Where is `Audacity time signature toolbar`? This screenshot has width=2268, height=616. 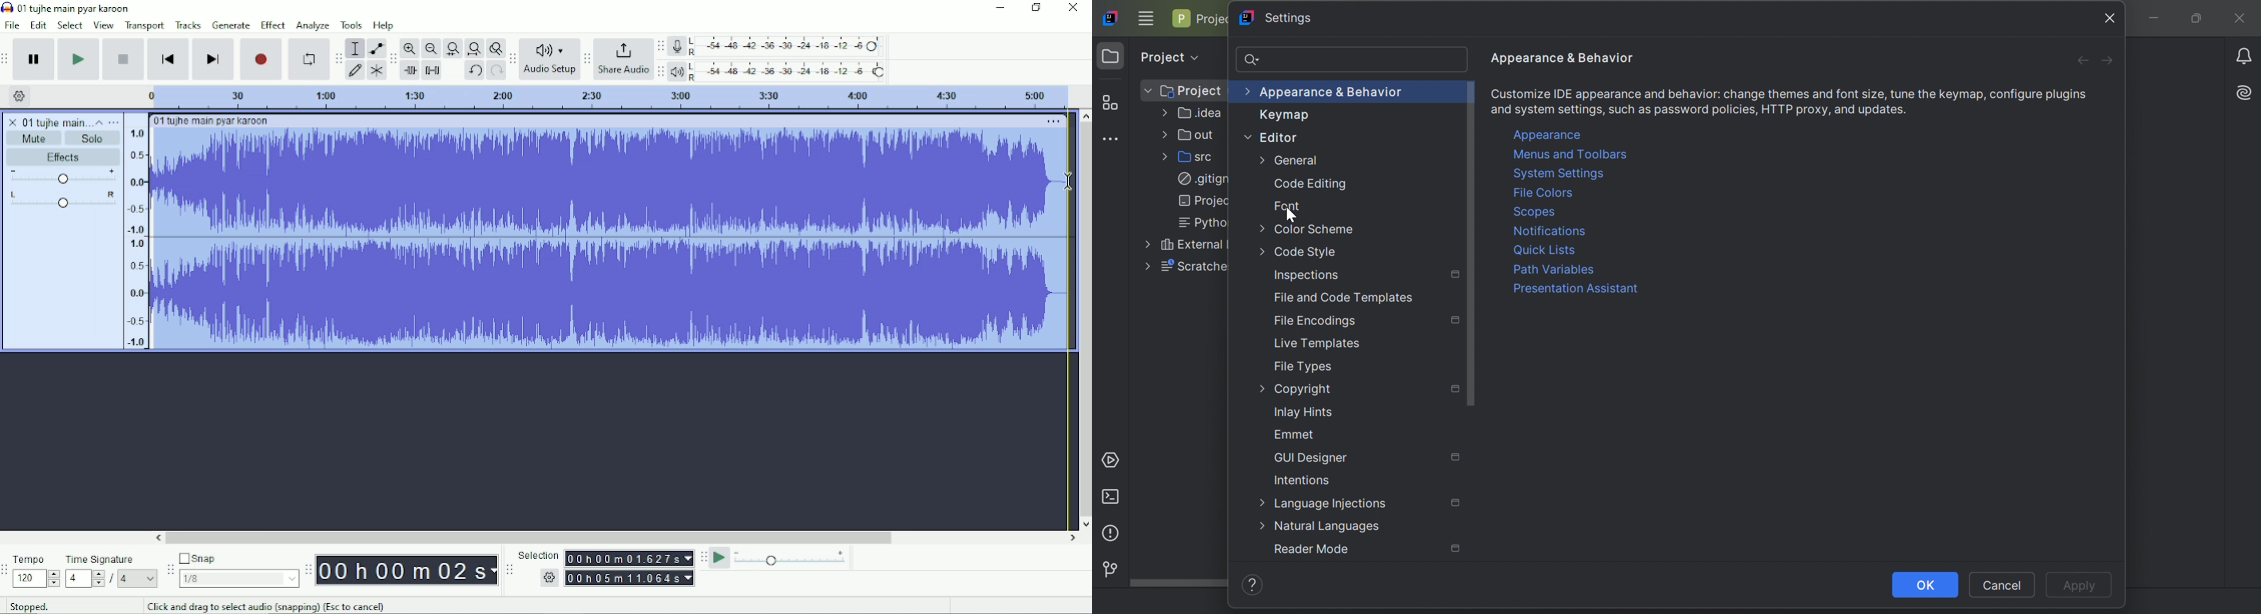
Audacity time signature toolbar is located at coordinates (7, 570).